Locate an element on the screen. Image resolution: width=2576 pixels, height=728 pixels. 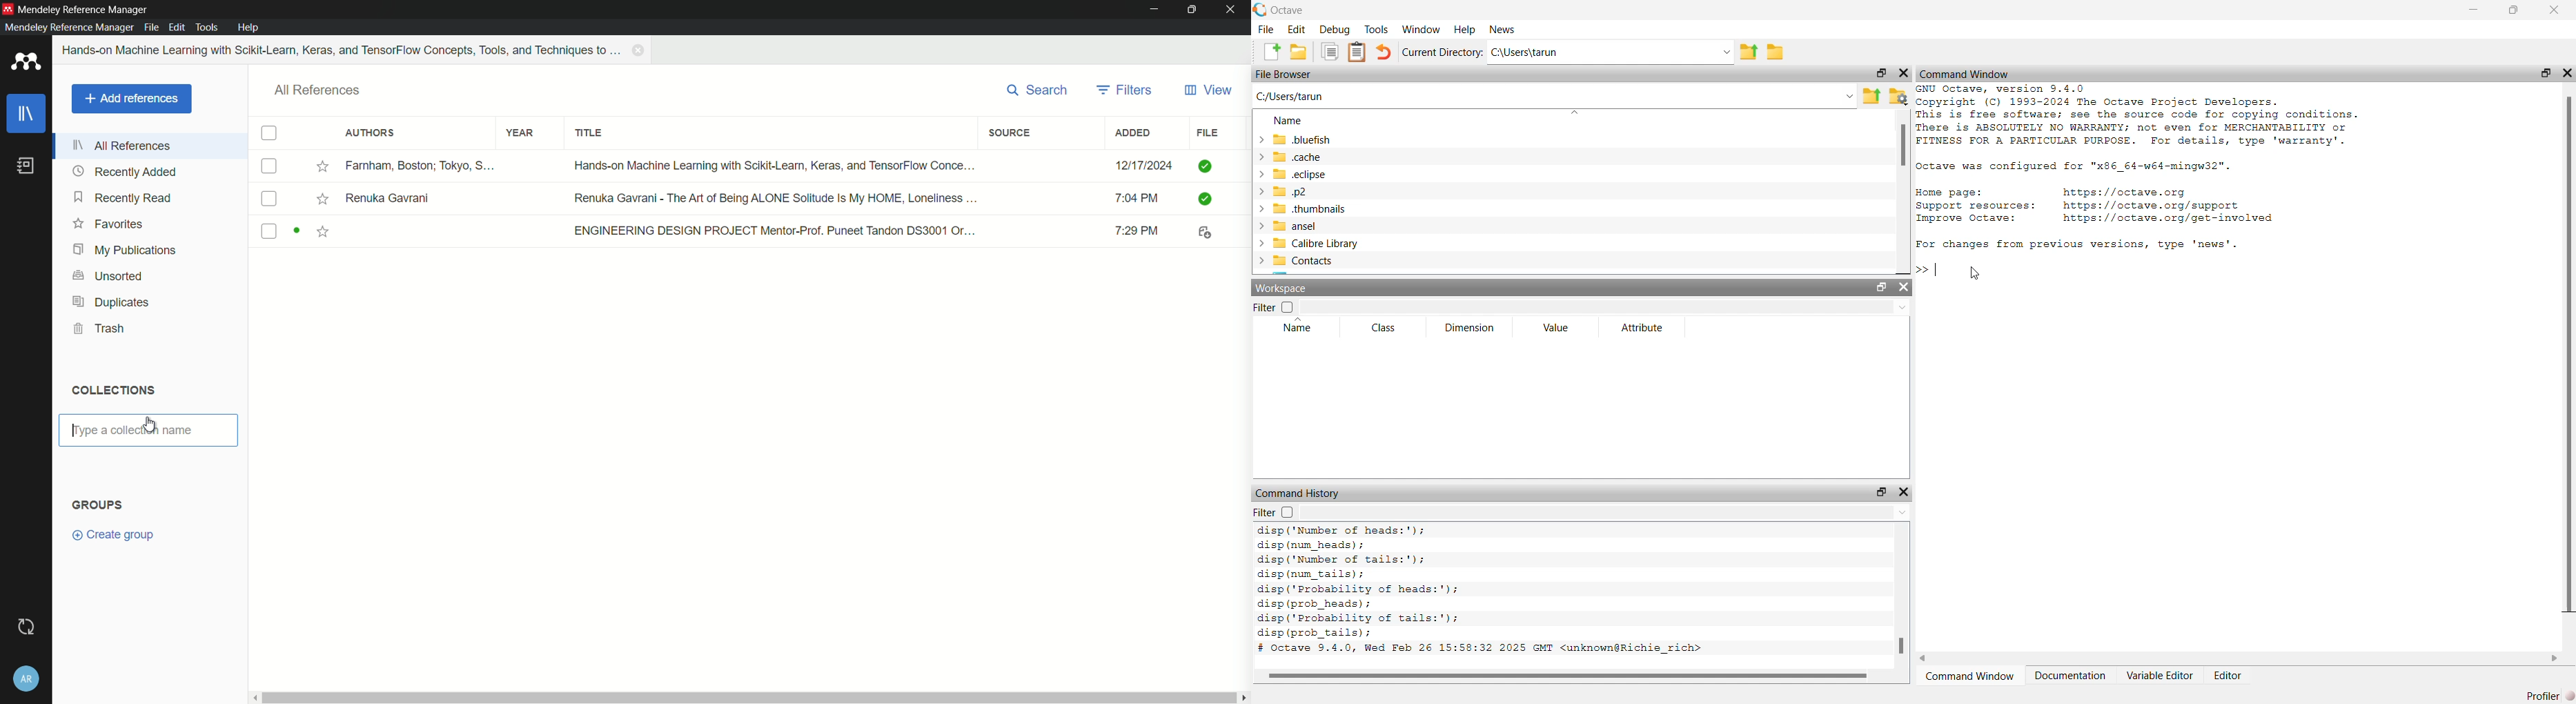
Command History is located at coordinates (1299, 493).